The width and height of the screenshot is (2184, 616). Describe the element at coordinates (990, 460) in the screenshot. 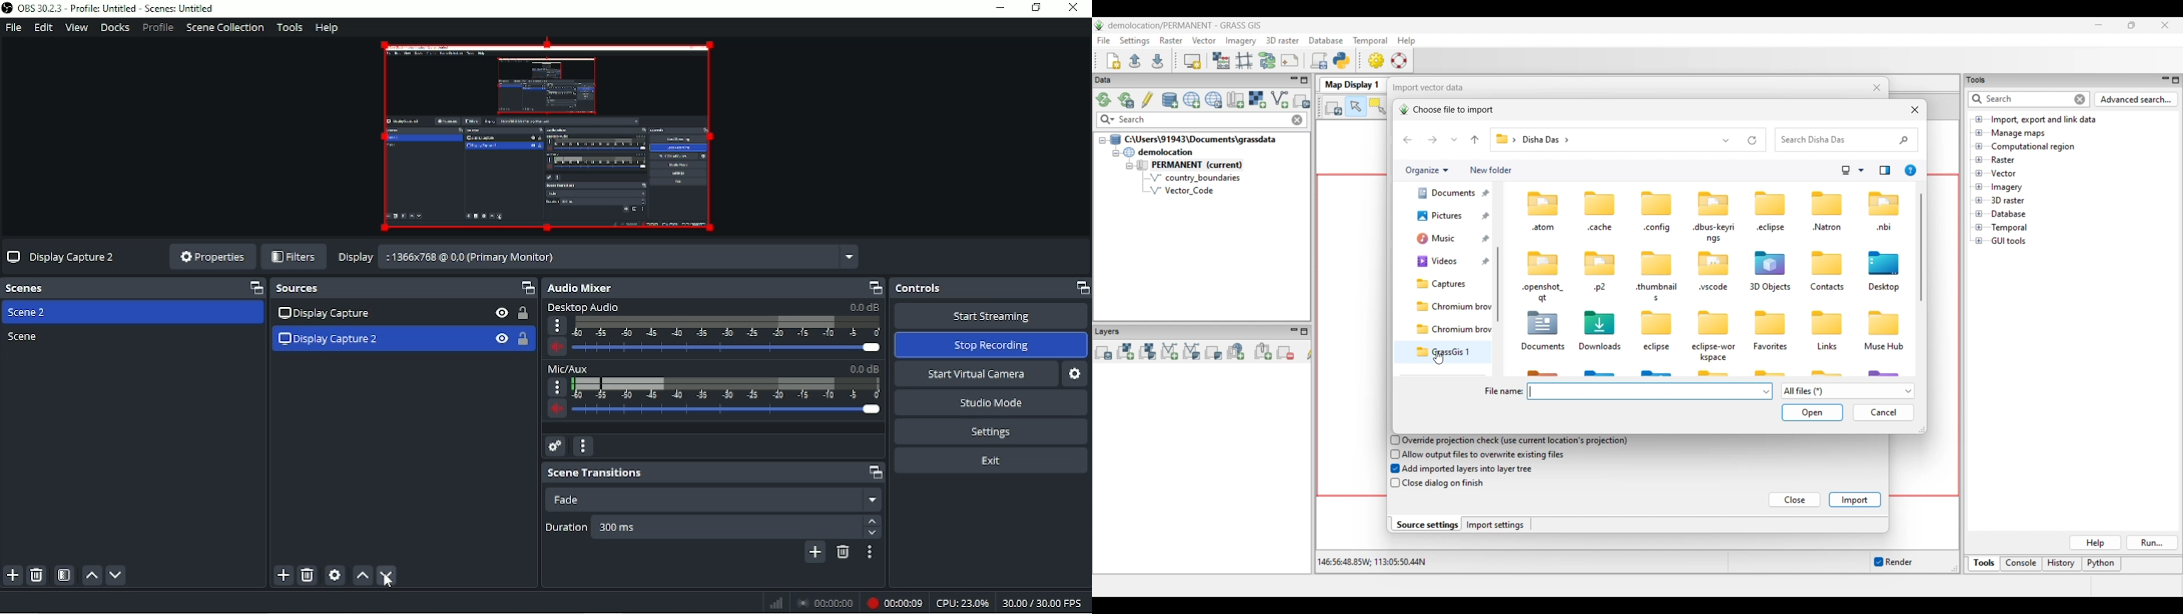

I see `Exit` at that location.